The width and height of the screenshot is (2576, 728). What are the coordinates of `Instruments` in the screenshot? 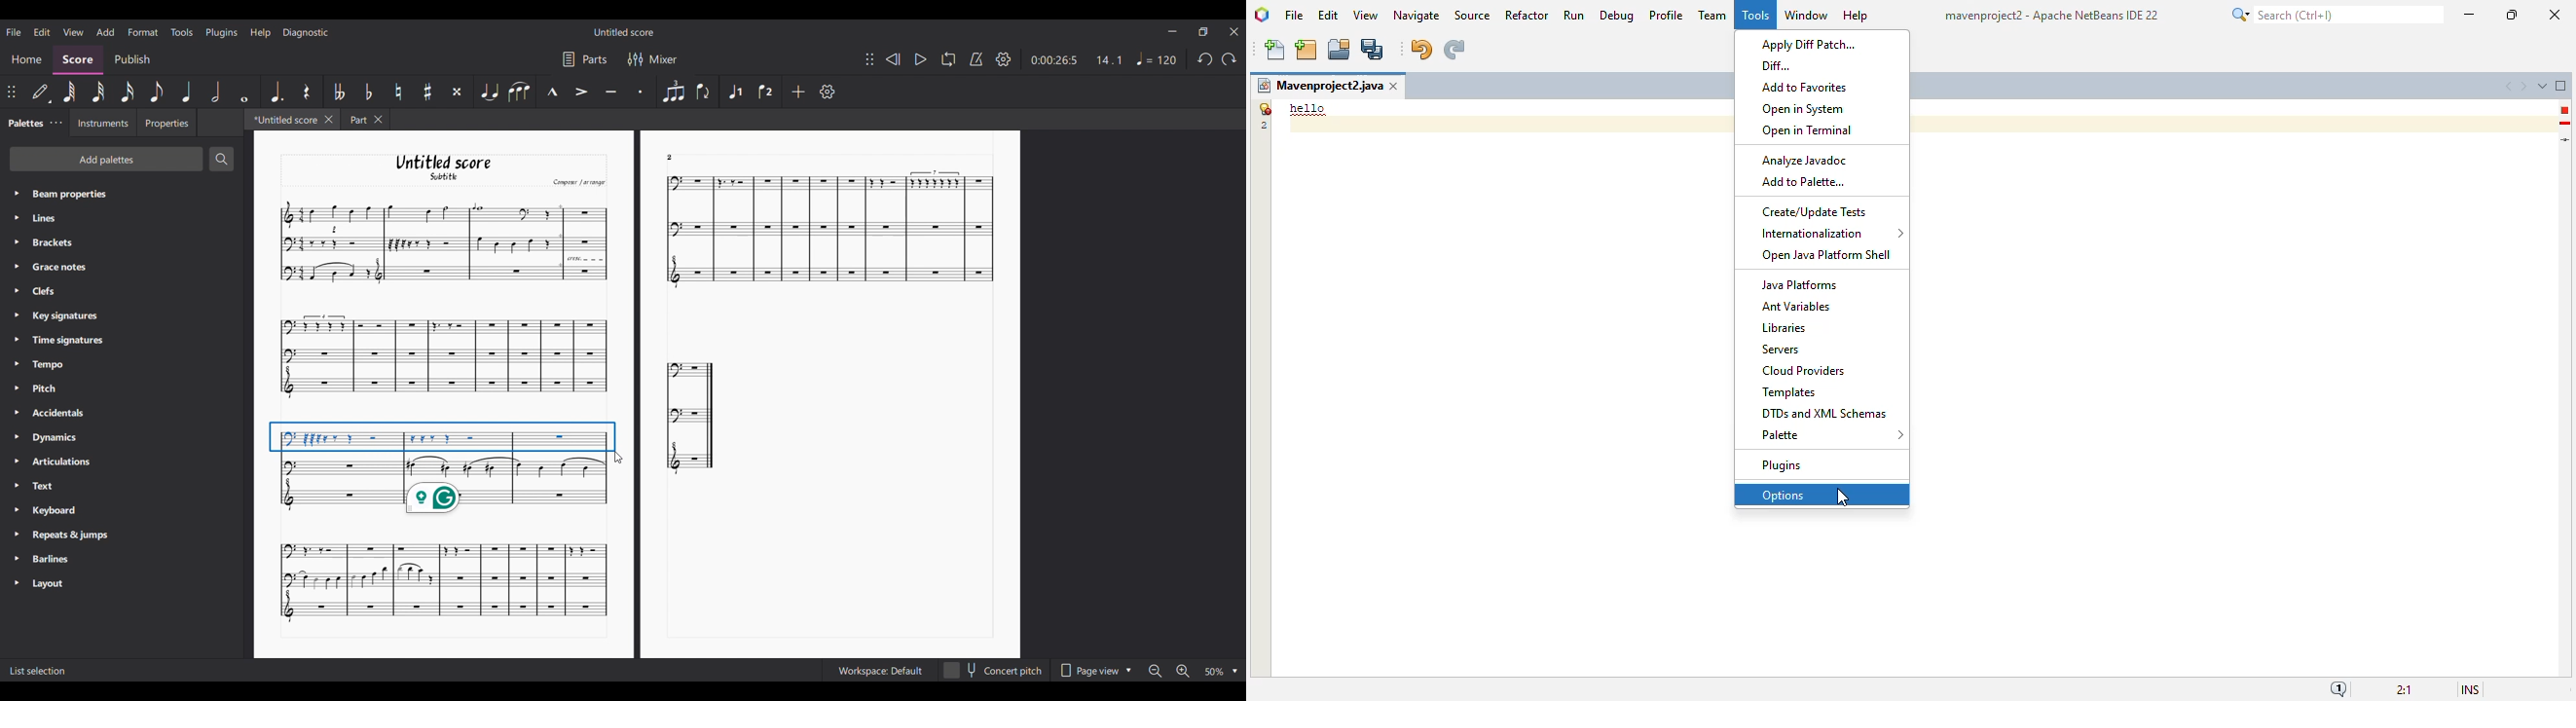 It's located at (99, 123).